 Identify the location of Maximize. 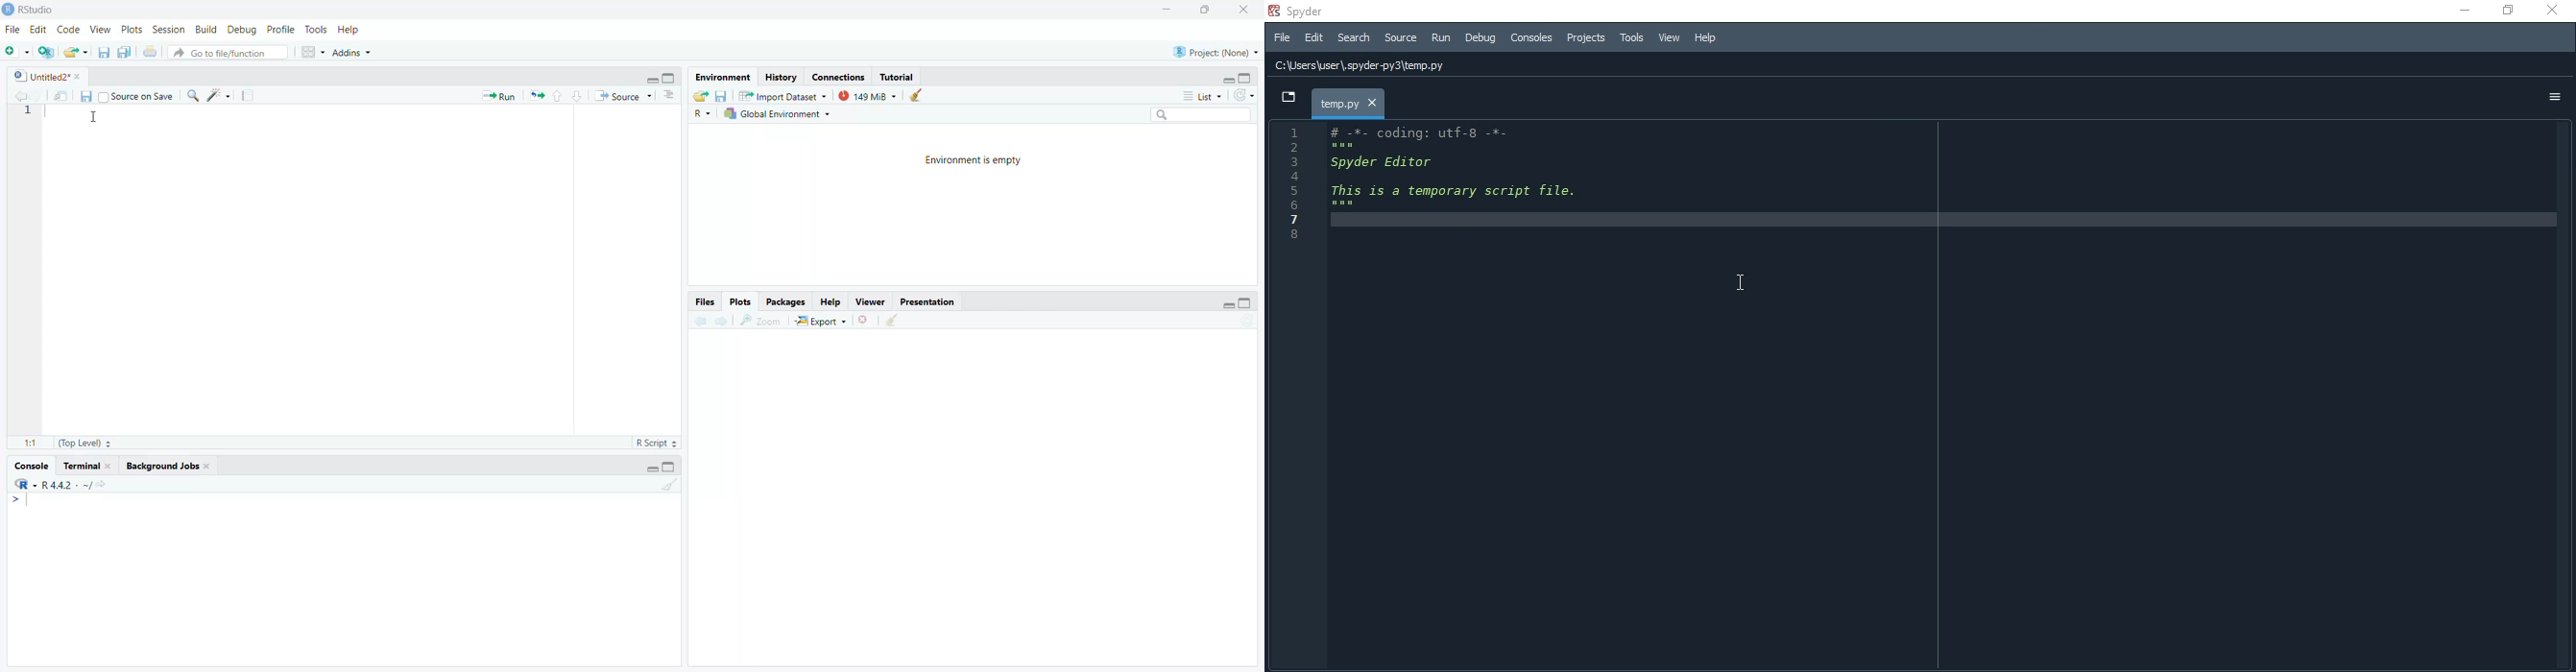
(671, 78).